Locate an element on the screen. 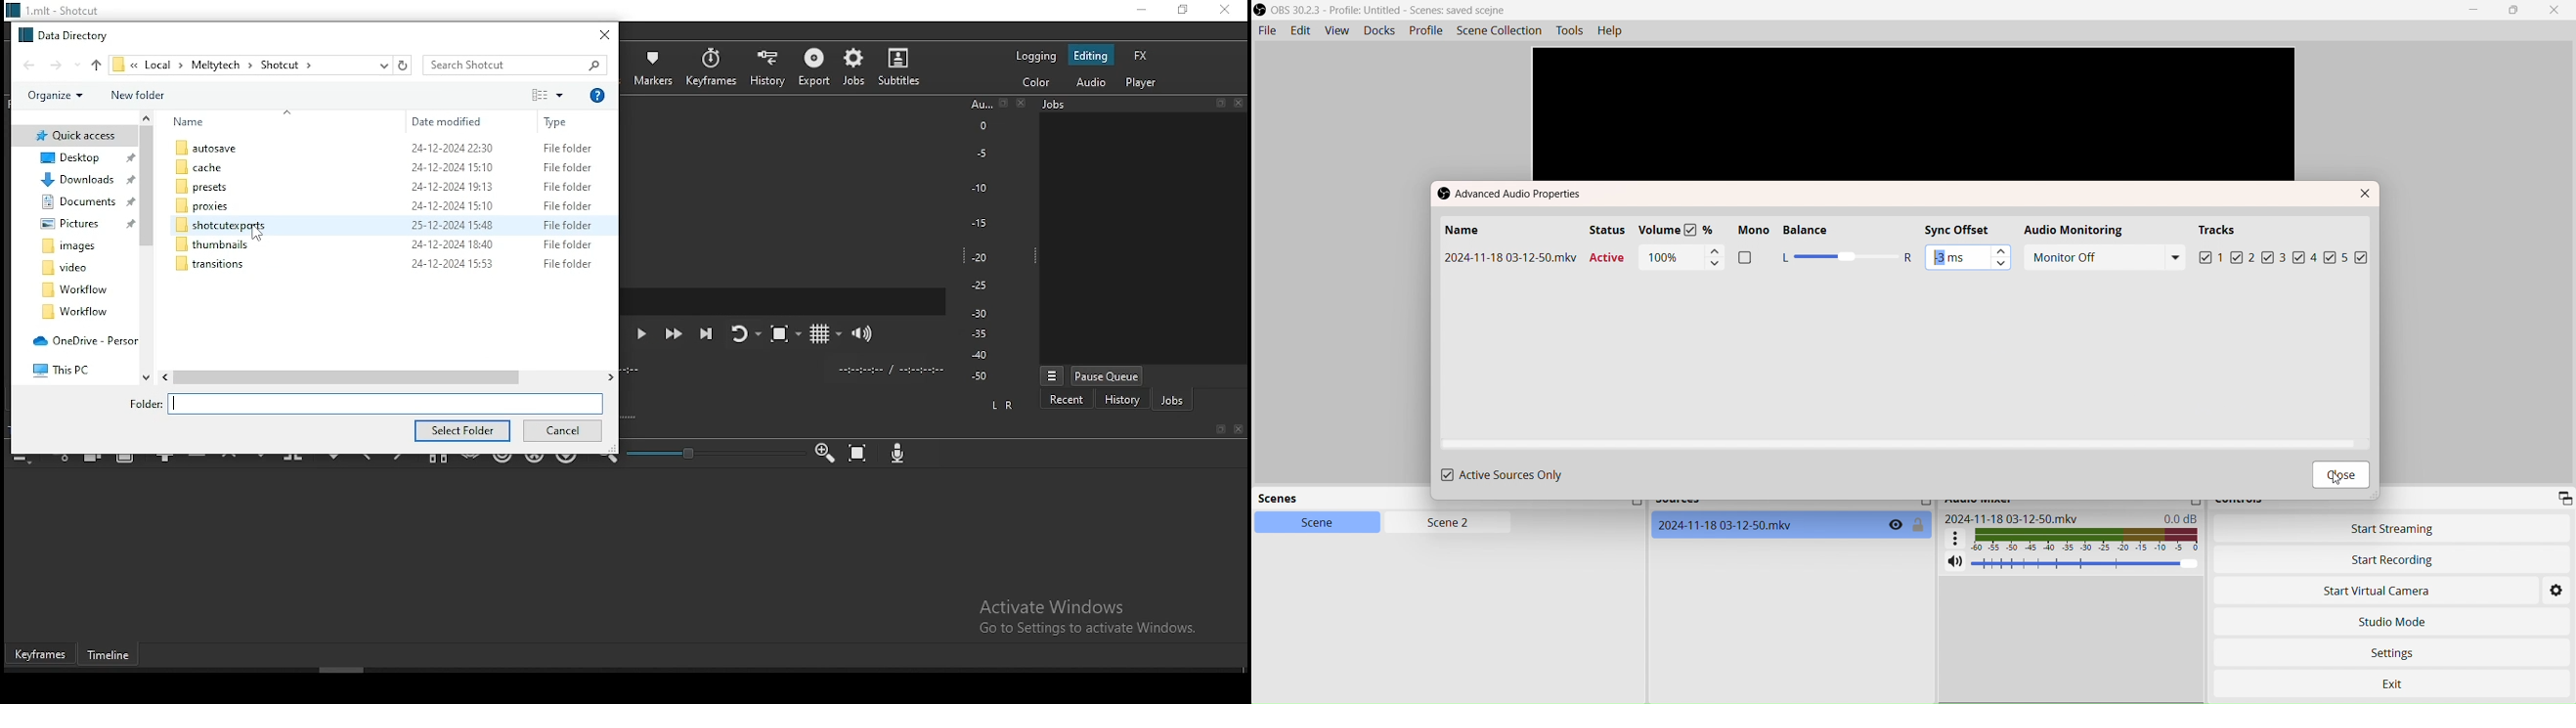  Mono is located at coordinates (1751, 248).